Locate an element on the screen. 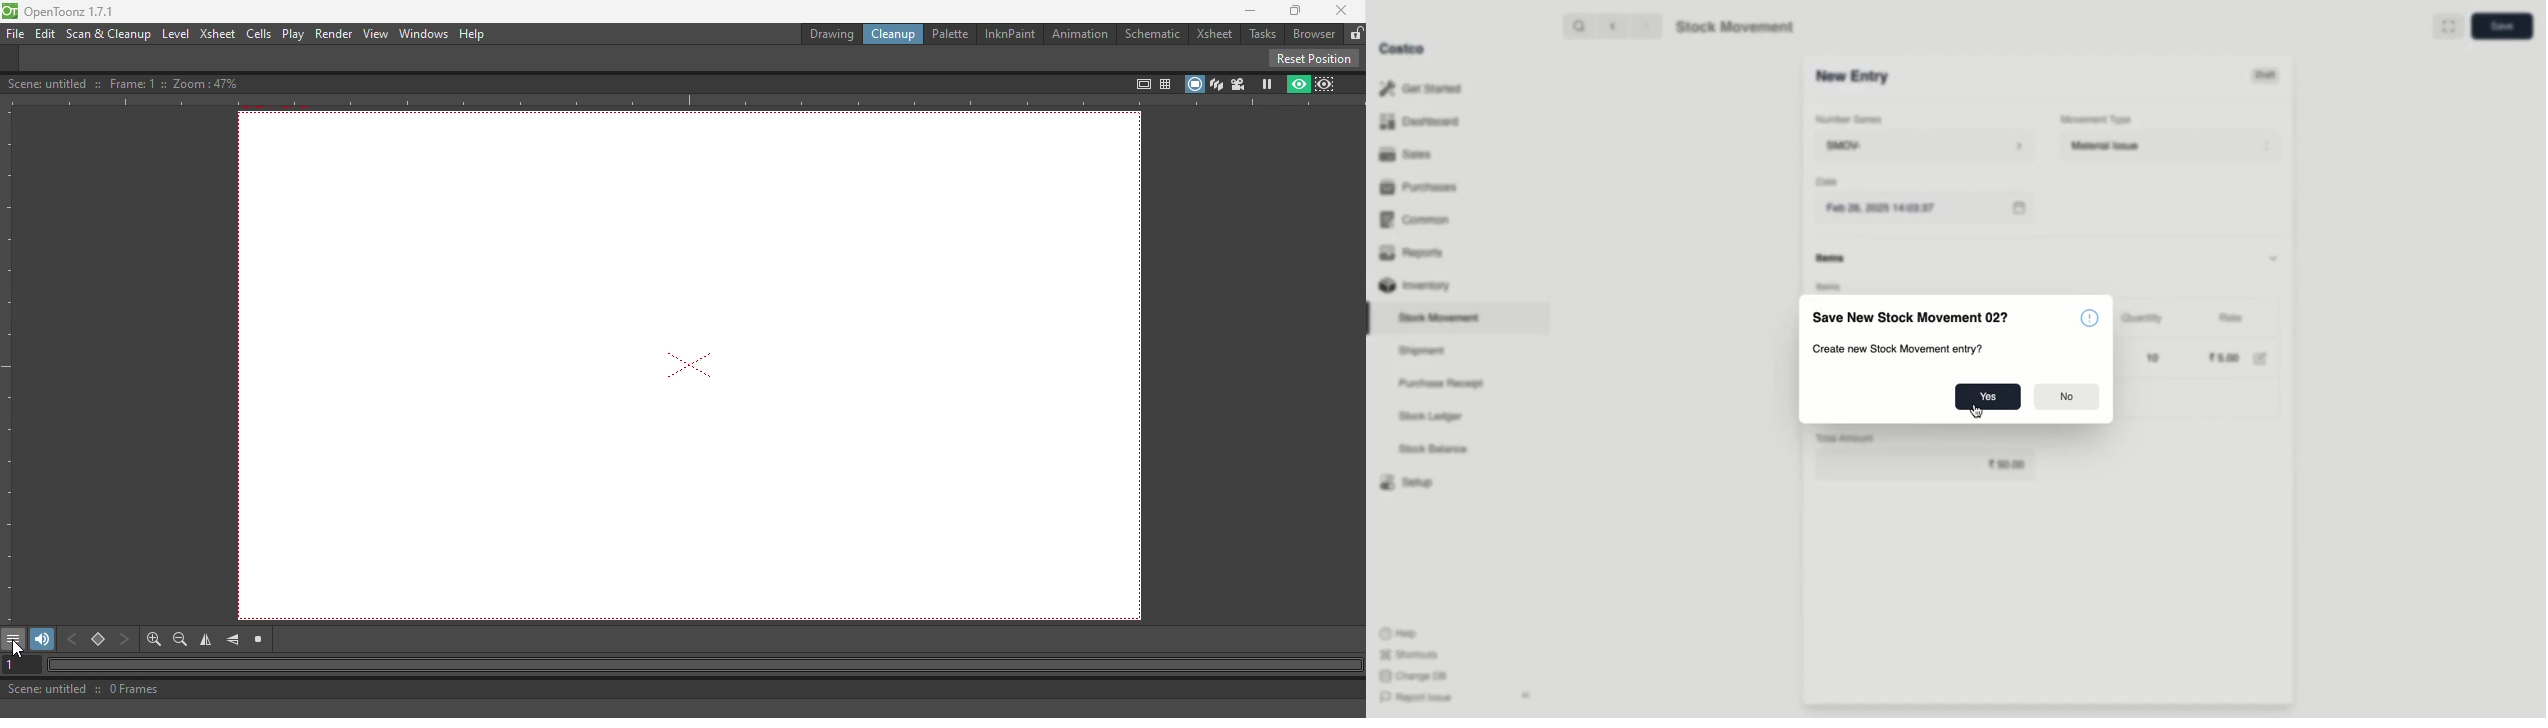 The width and height of the screenshot is (2548, 728). Reset view is located at coordinates (256, 640).